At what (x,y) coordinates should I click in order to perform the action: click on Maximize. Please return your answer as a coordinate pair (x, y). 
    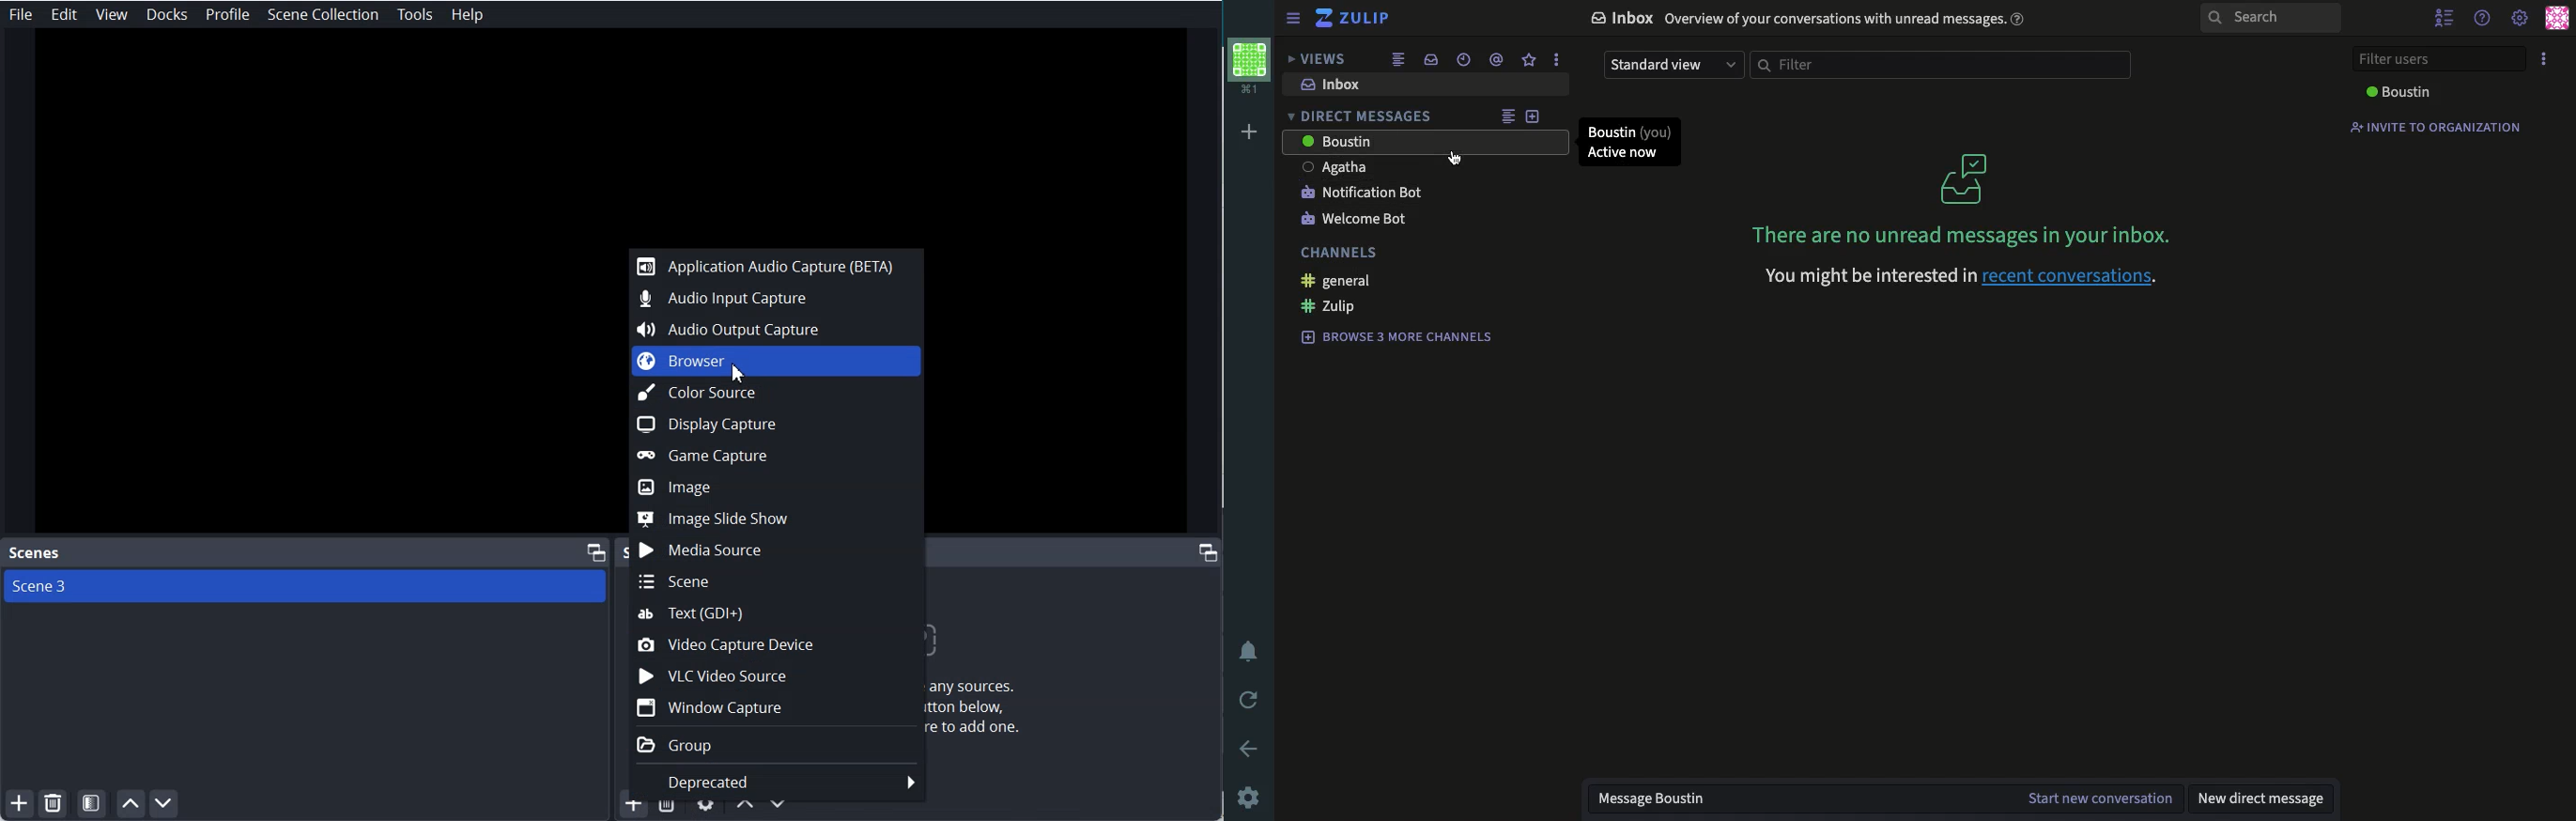
    Looking at the image, I should click on (597, 551).